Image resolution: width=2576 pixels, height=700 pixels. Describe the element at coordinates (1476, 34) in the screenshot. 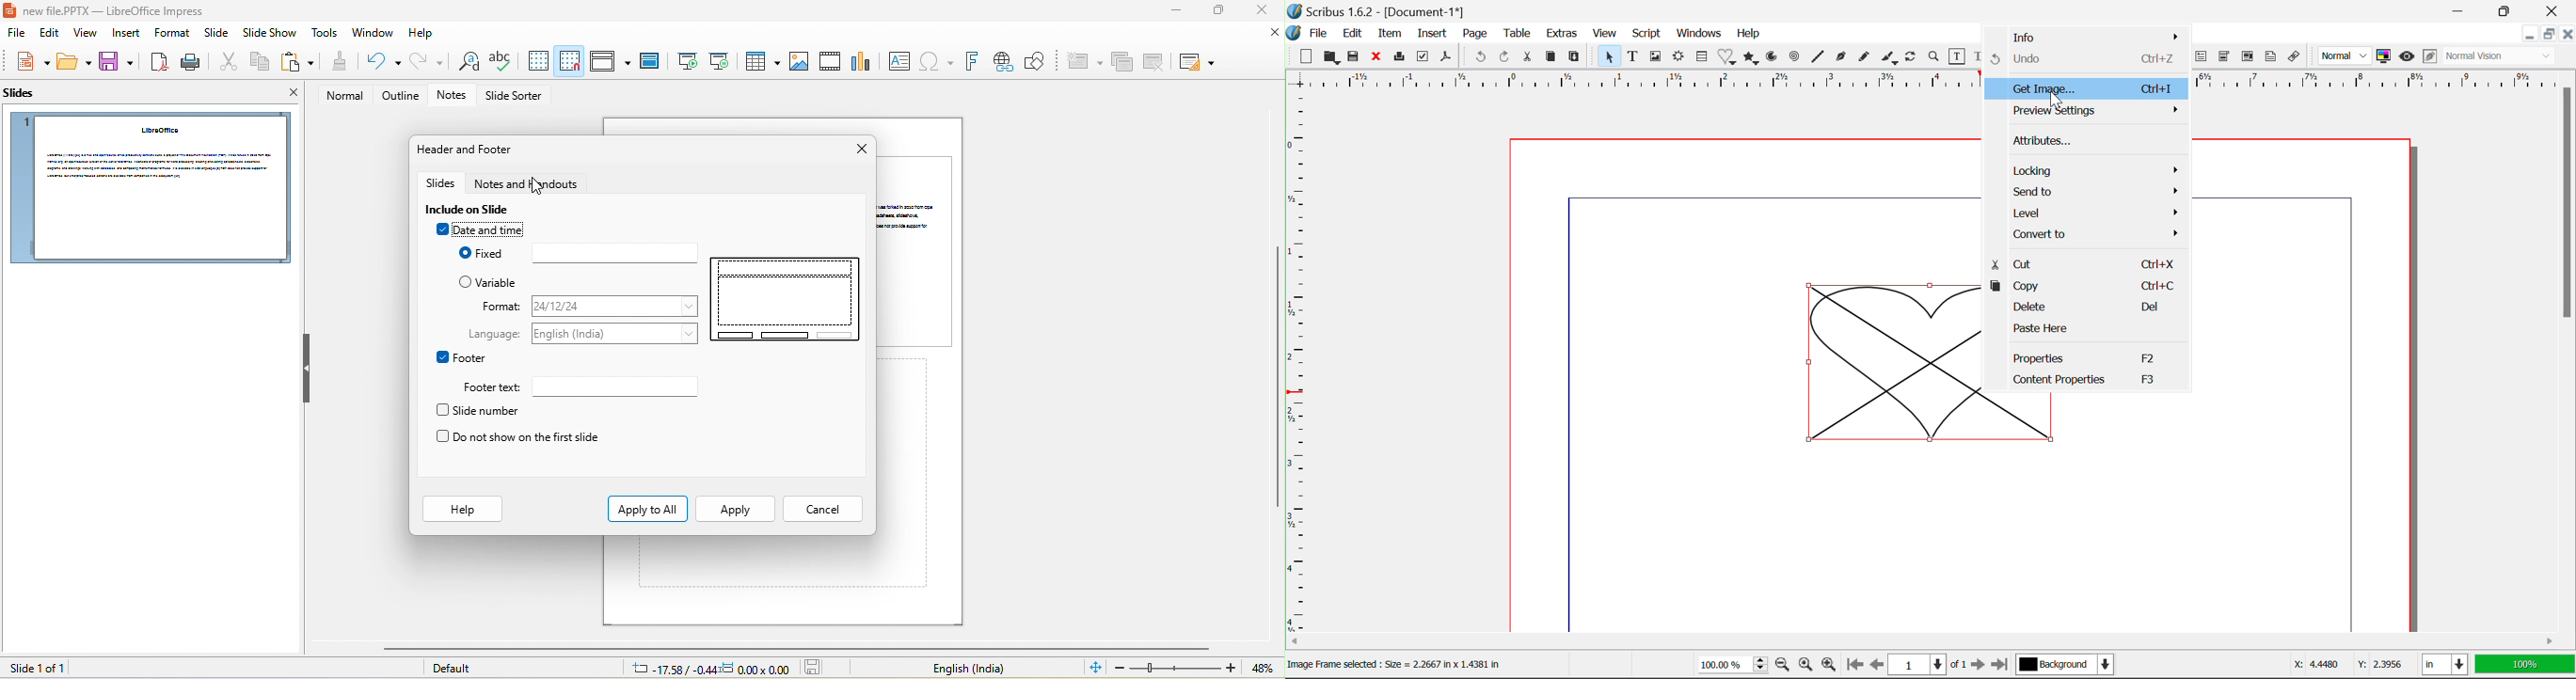

I see `Page` at that location.